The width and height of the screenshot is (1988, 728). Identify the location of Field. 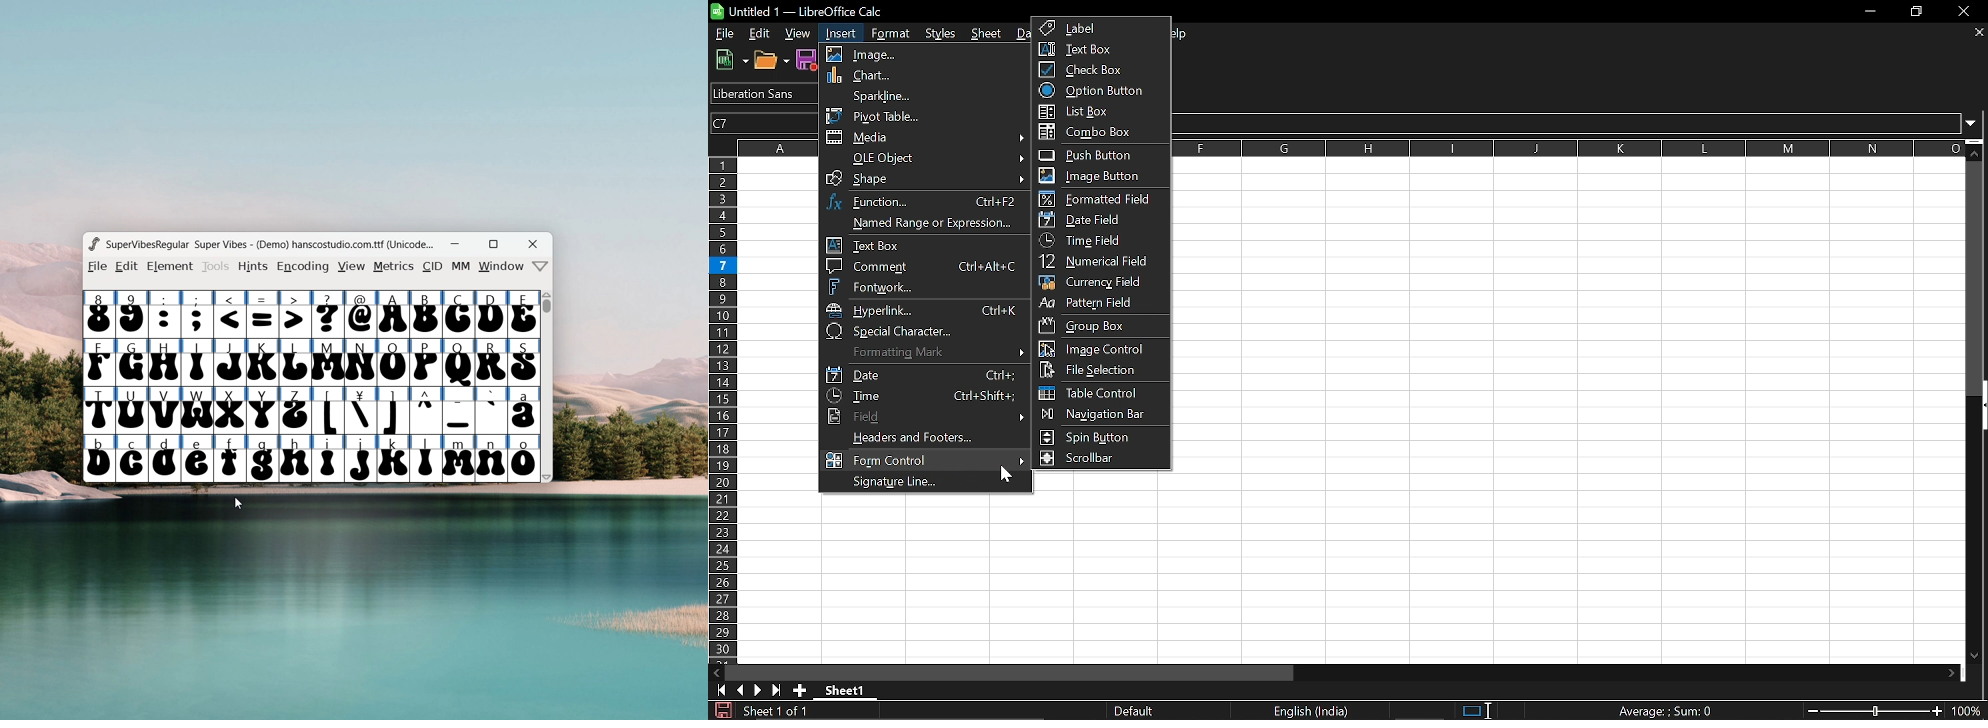
(923, 417).